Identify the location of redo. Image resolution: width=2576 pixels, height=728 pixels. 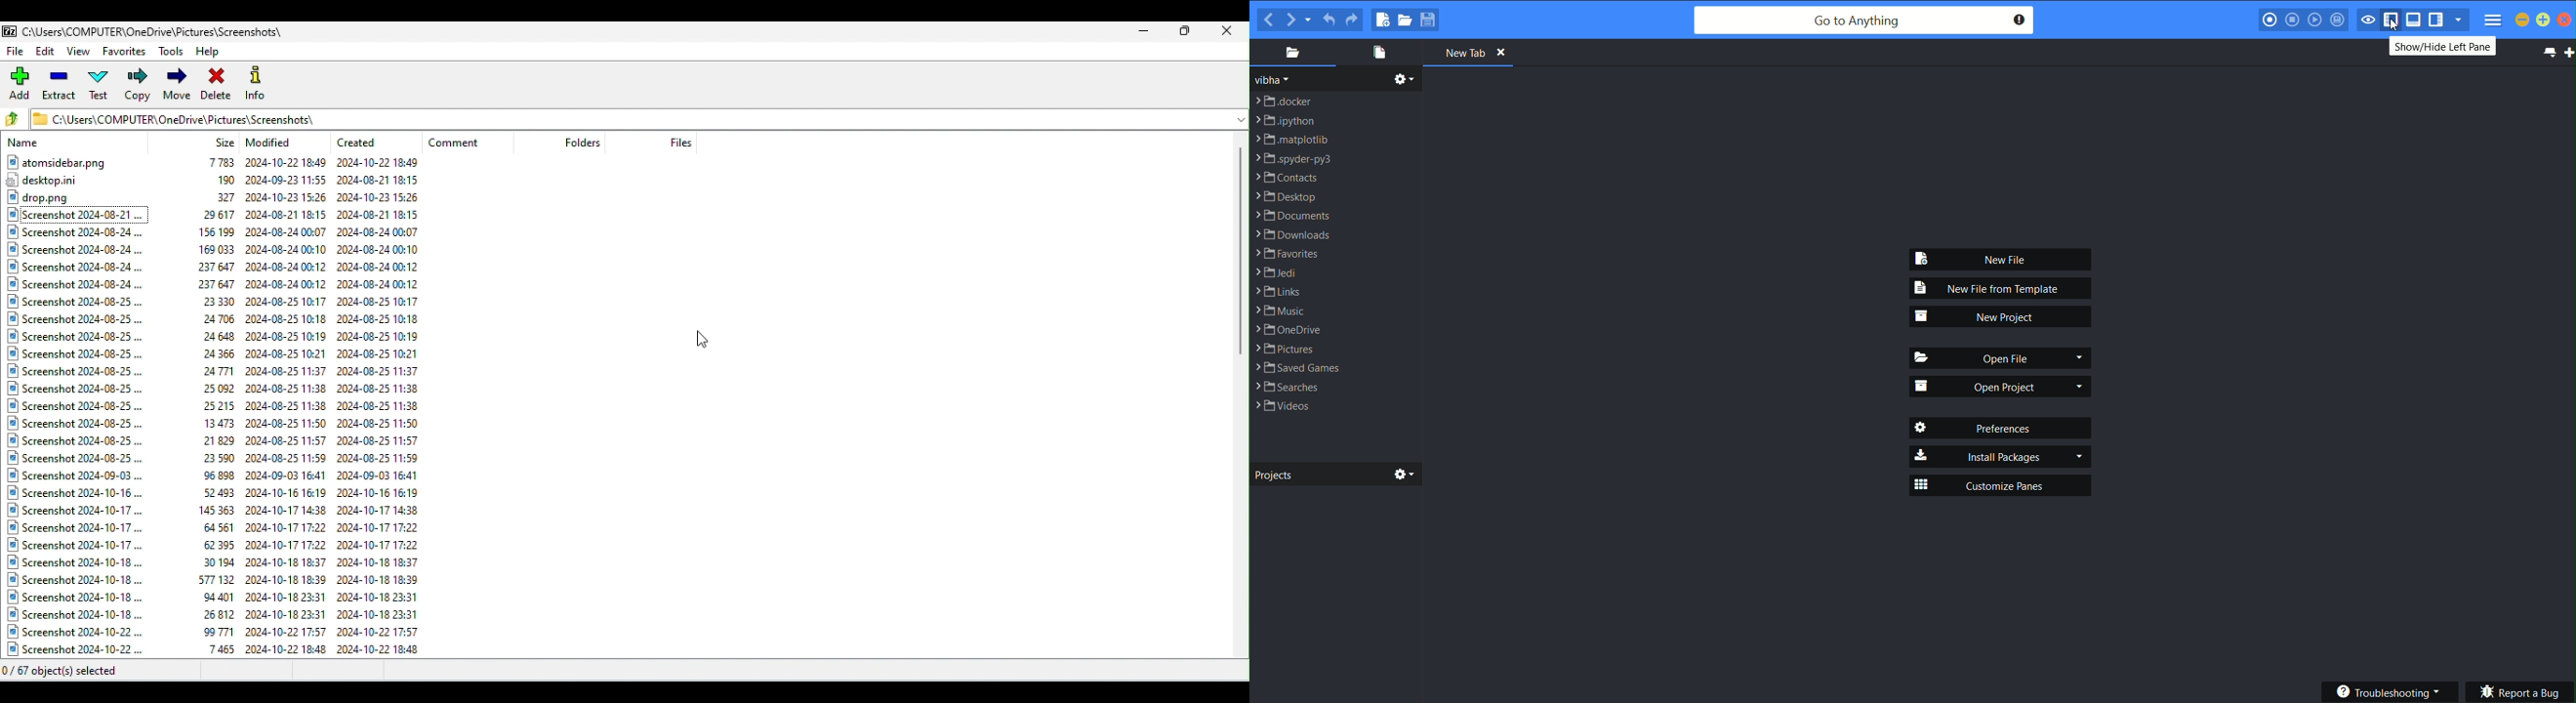
(1353, 17).